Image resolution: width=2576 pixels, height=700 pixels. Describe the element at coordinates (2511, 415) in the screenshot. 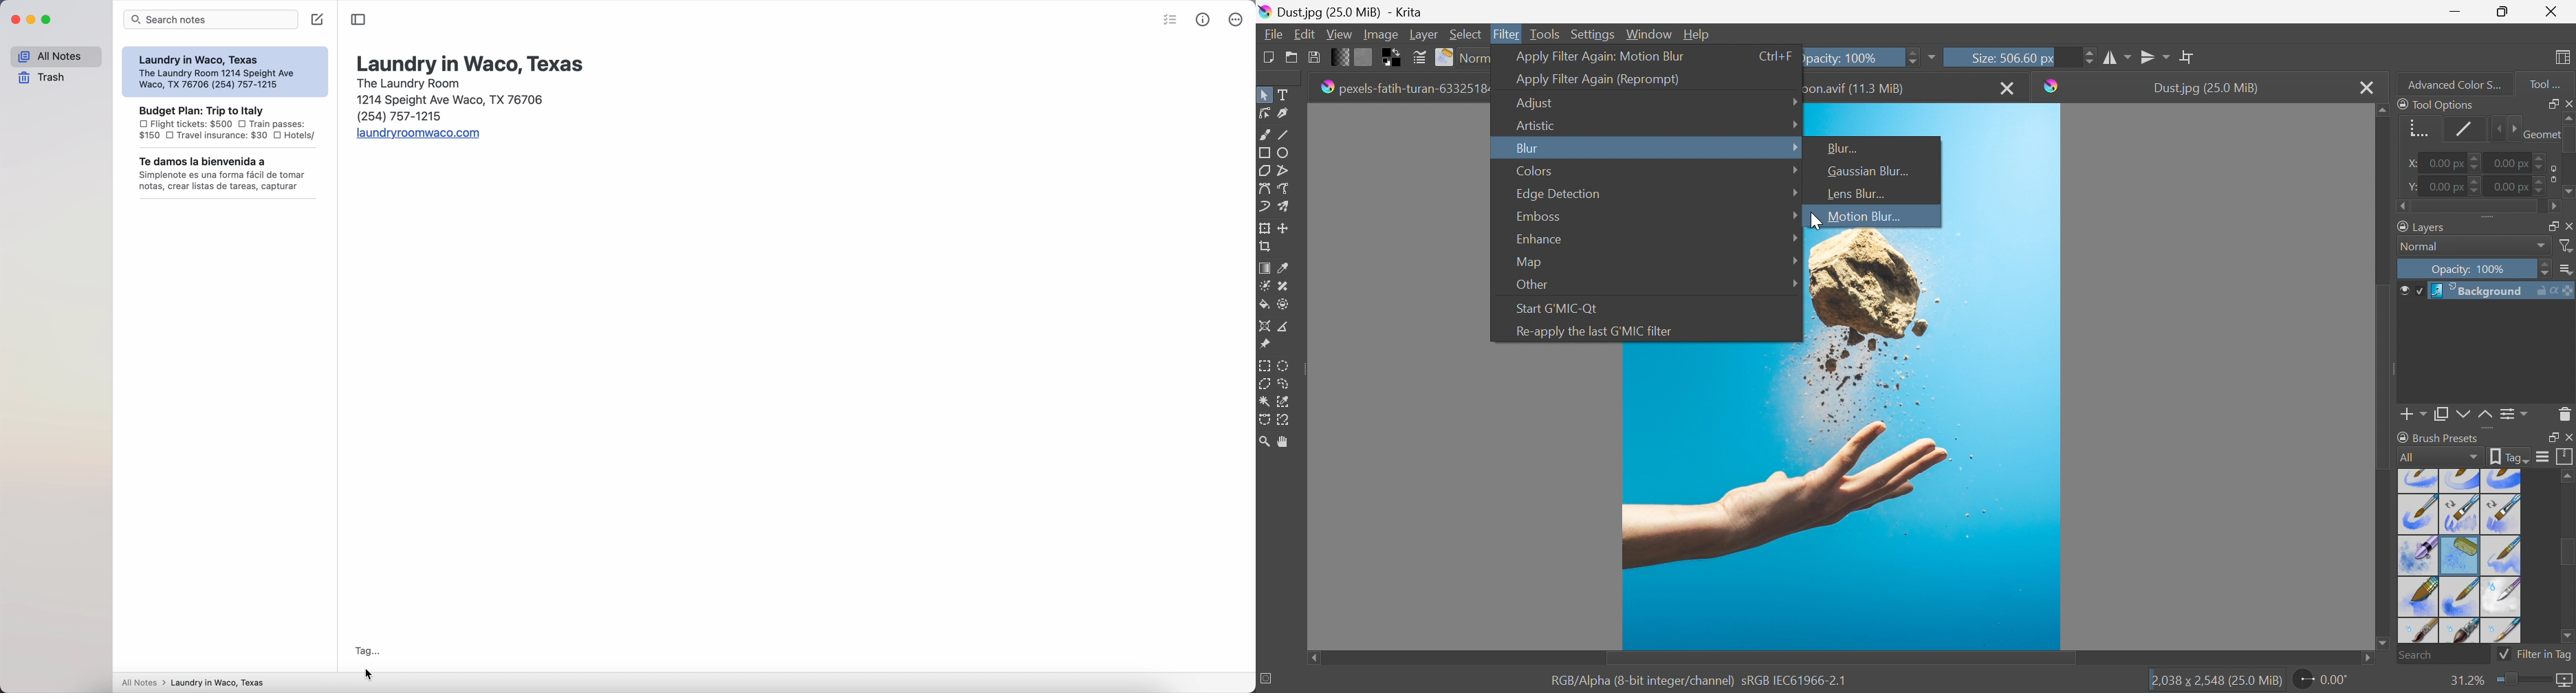

I see `View or change the layer properties` at that location.